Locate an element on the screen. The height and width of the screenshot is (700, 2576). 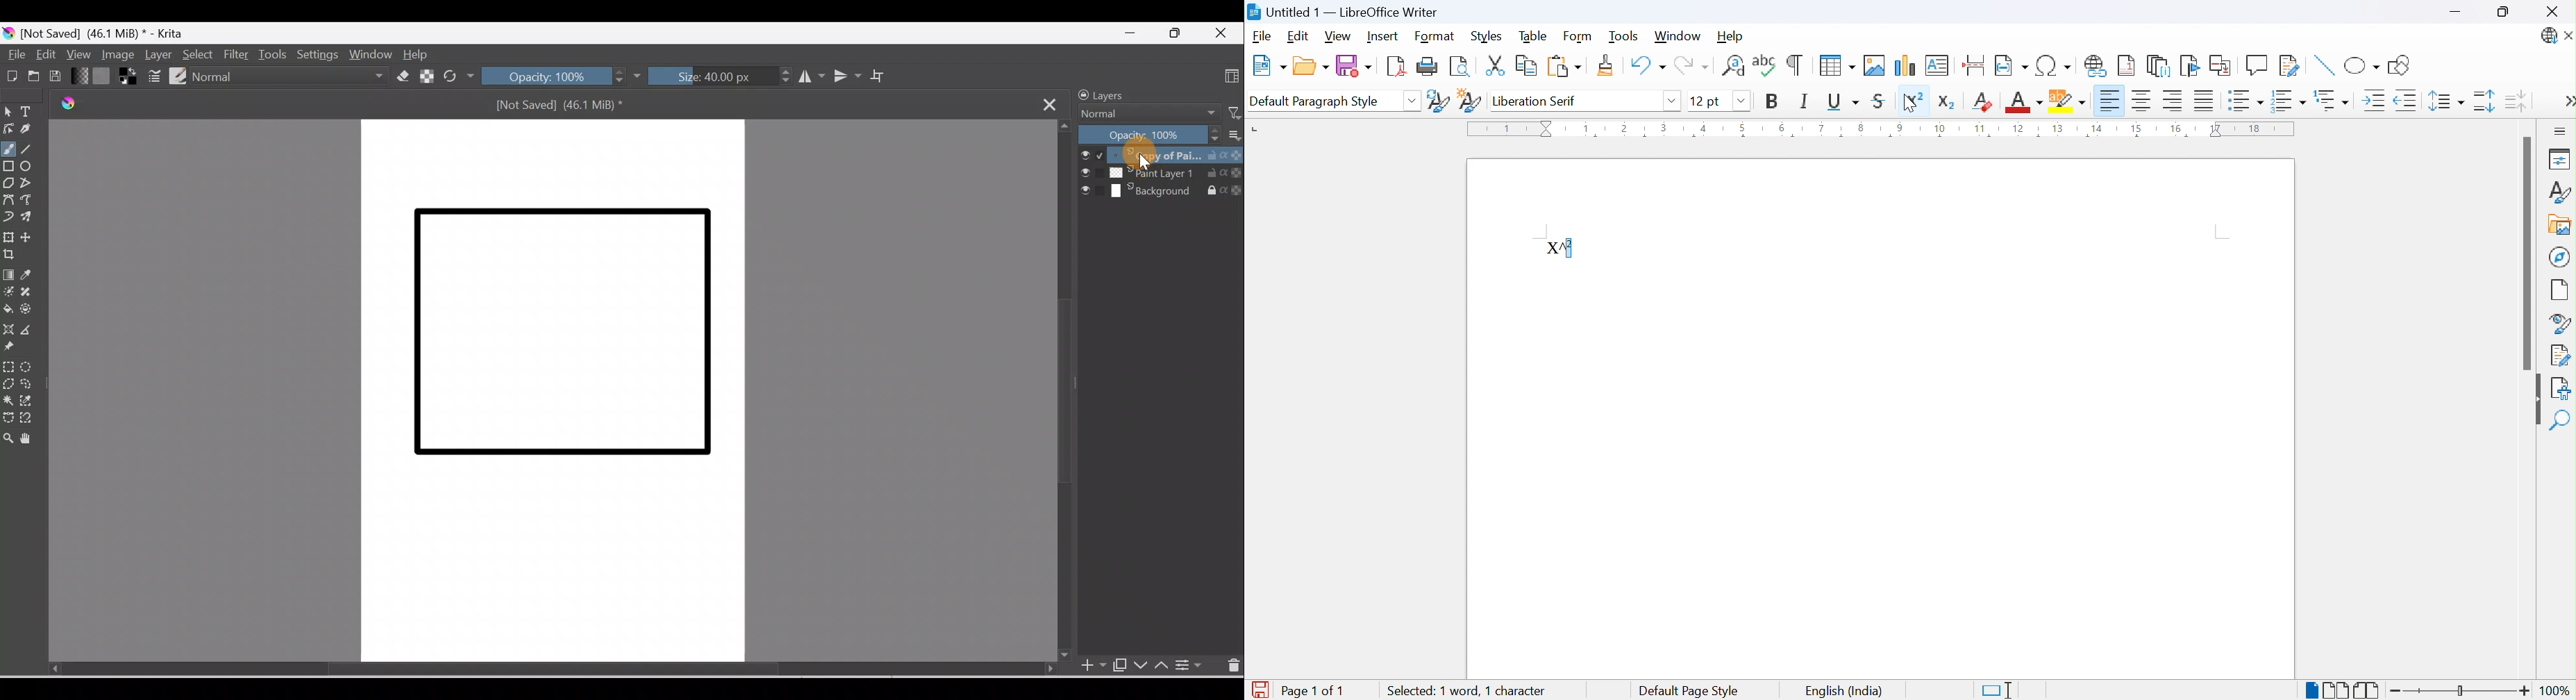
Dynamic brush tool is located at coordinates (8, 217).